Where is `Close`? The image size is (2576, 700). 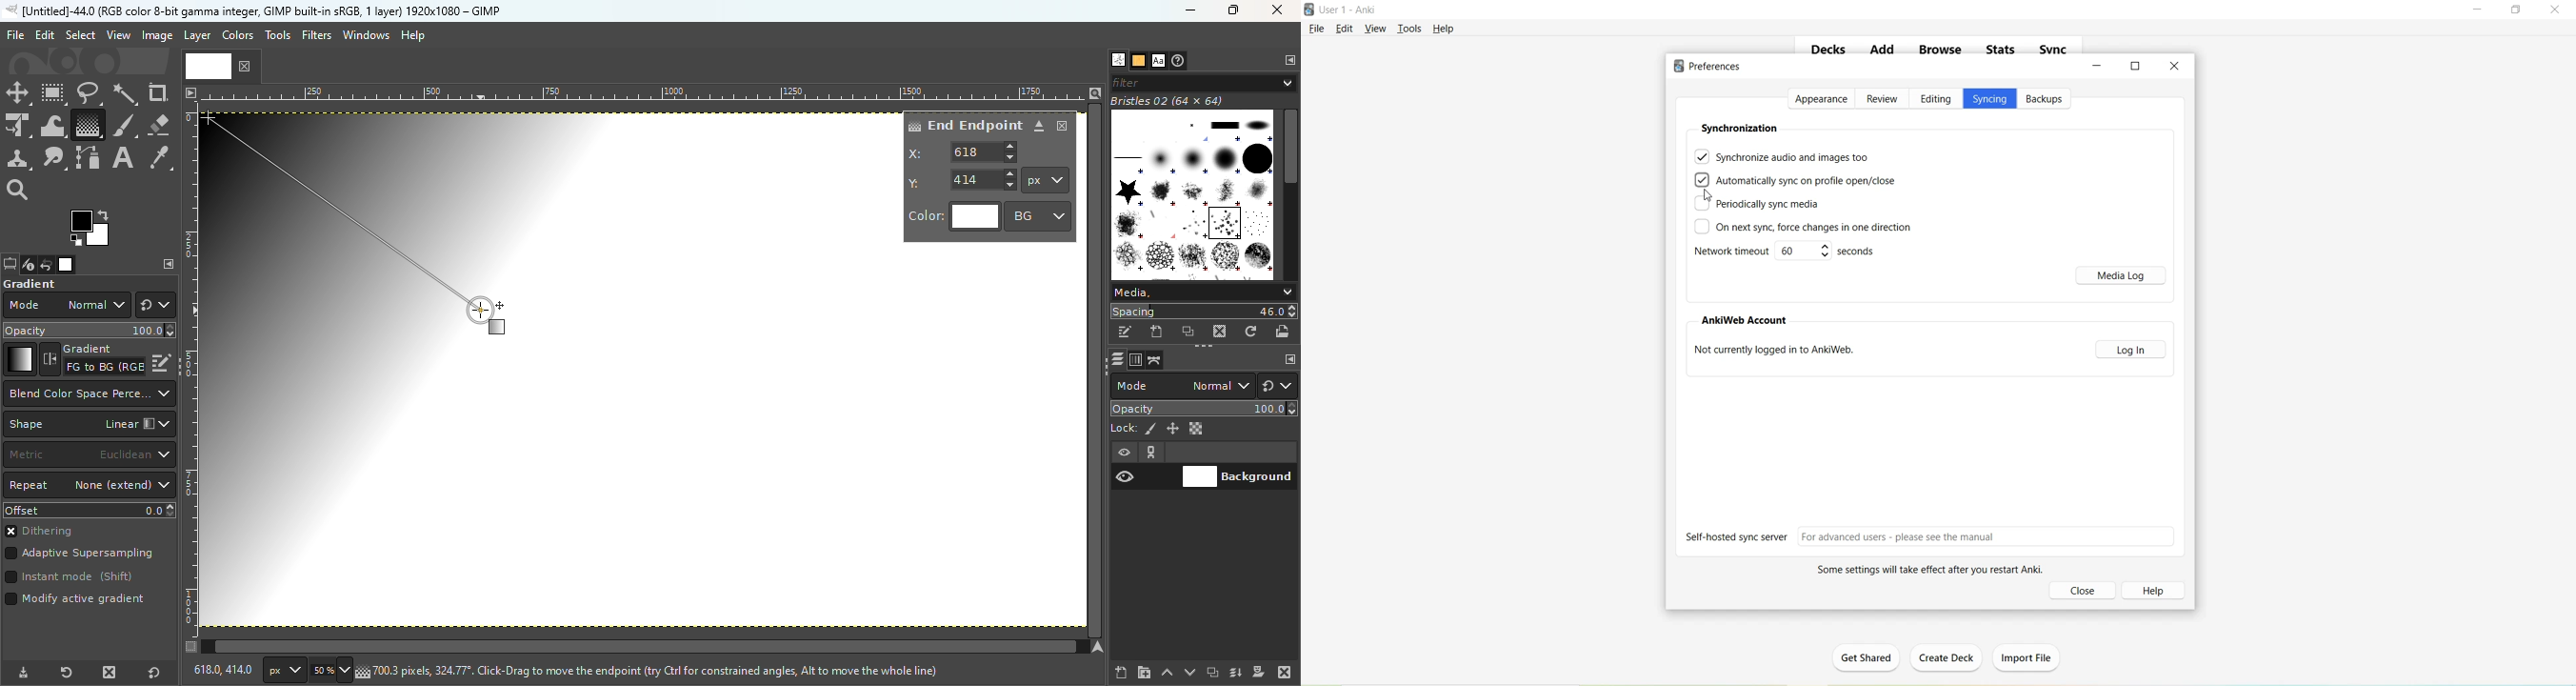 Close is located at coordinates (1279, 11).